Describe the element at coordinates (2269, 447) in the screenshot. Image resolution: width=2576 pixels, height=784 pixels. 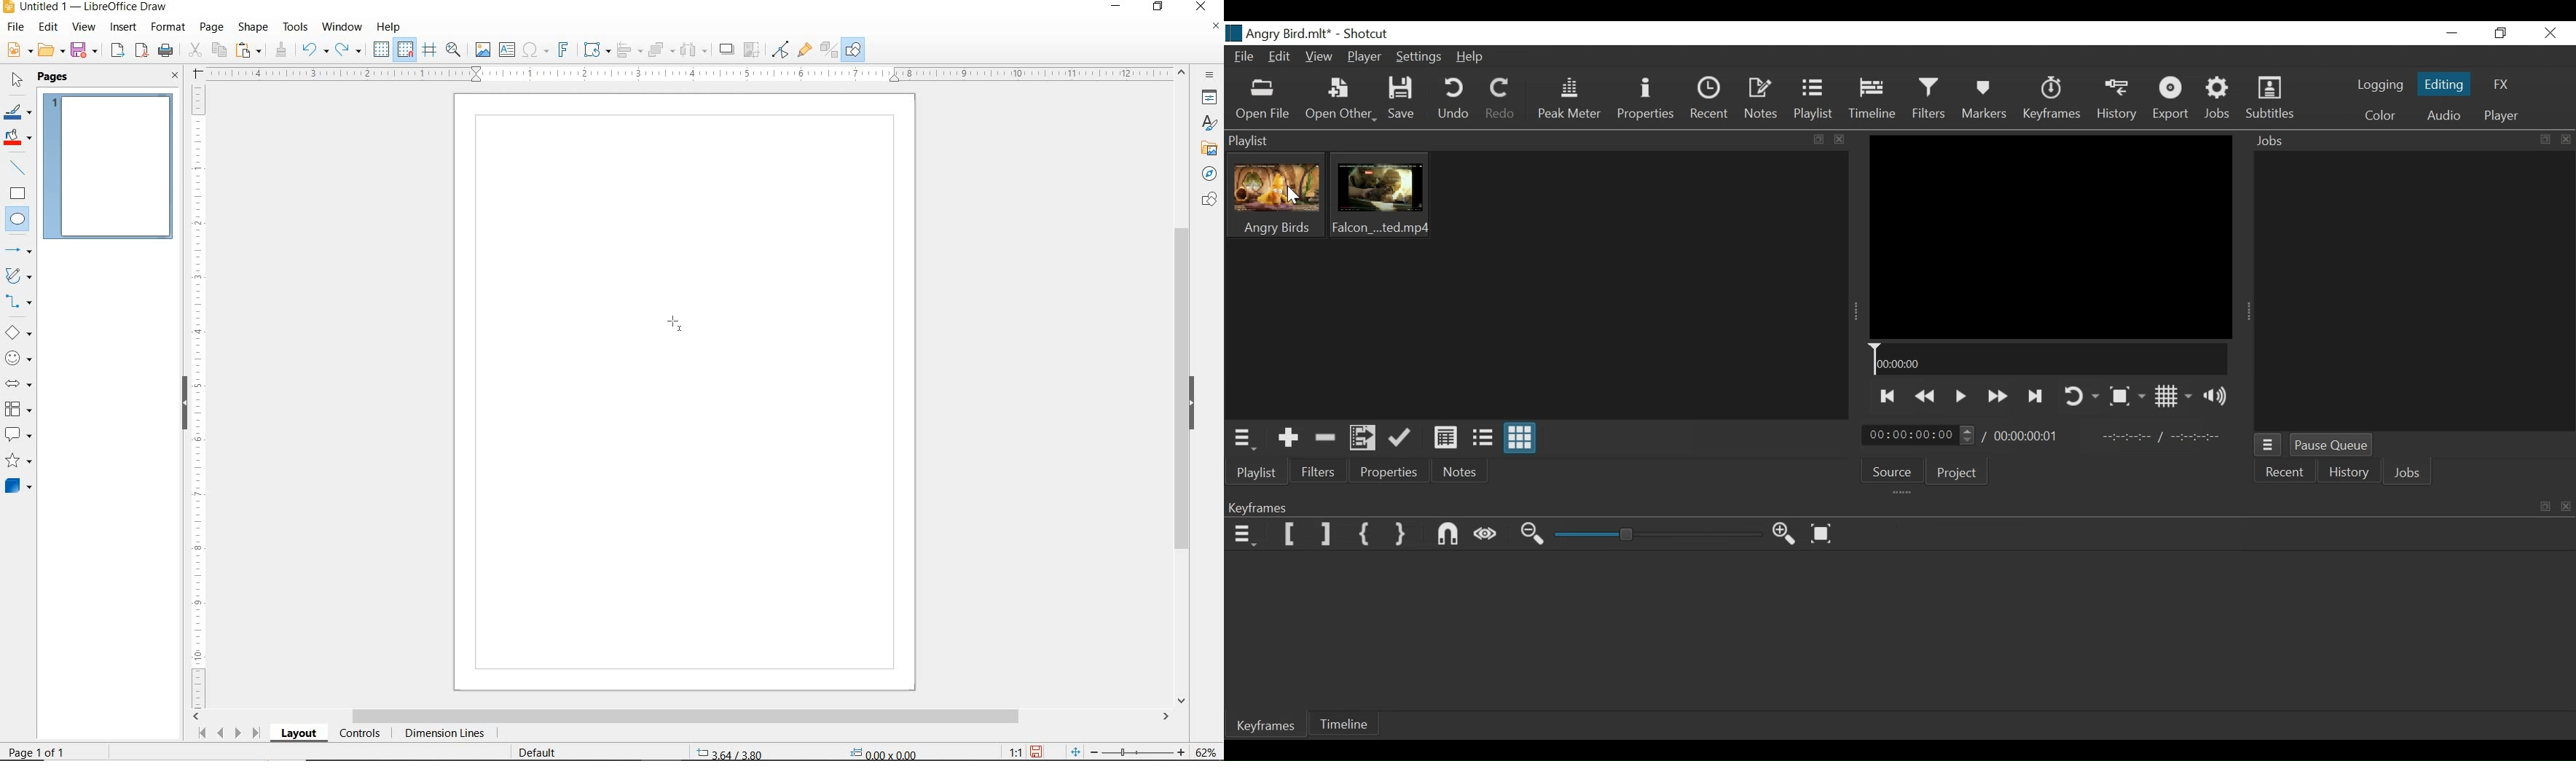
I see `Jobs Menu` at that location.